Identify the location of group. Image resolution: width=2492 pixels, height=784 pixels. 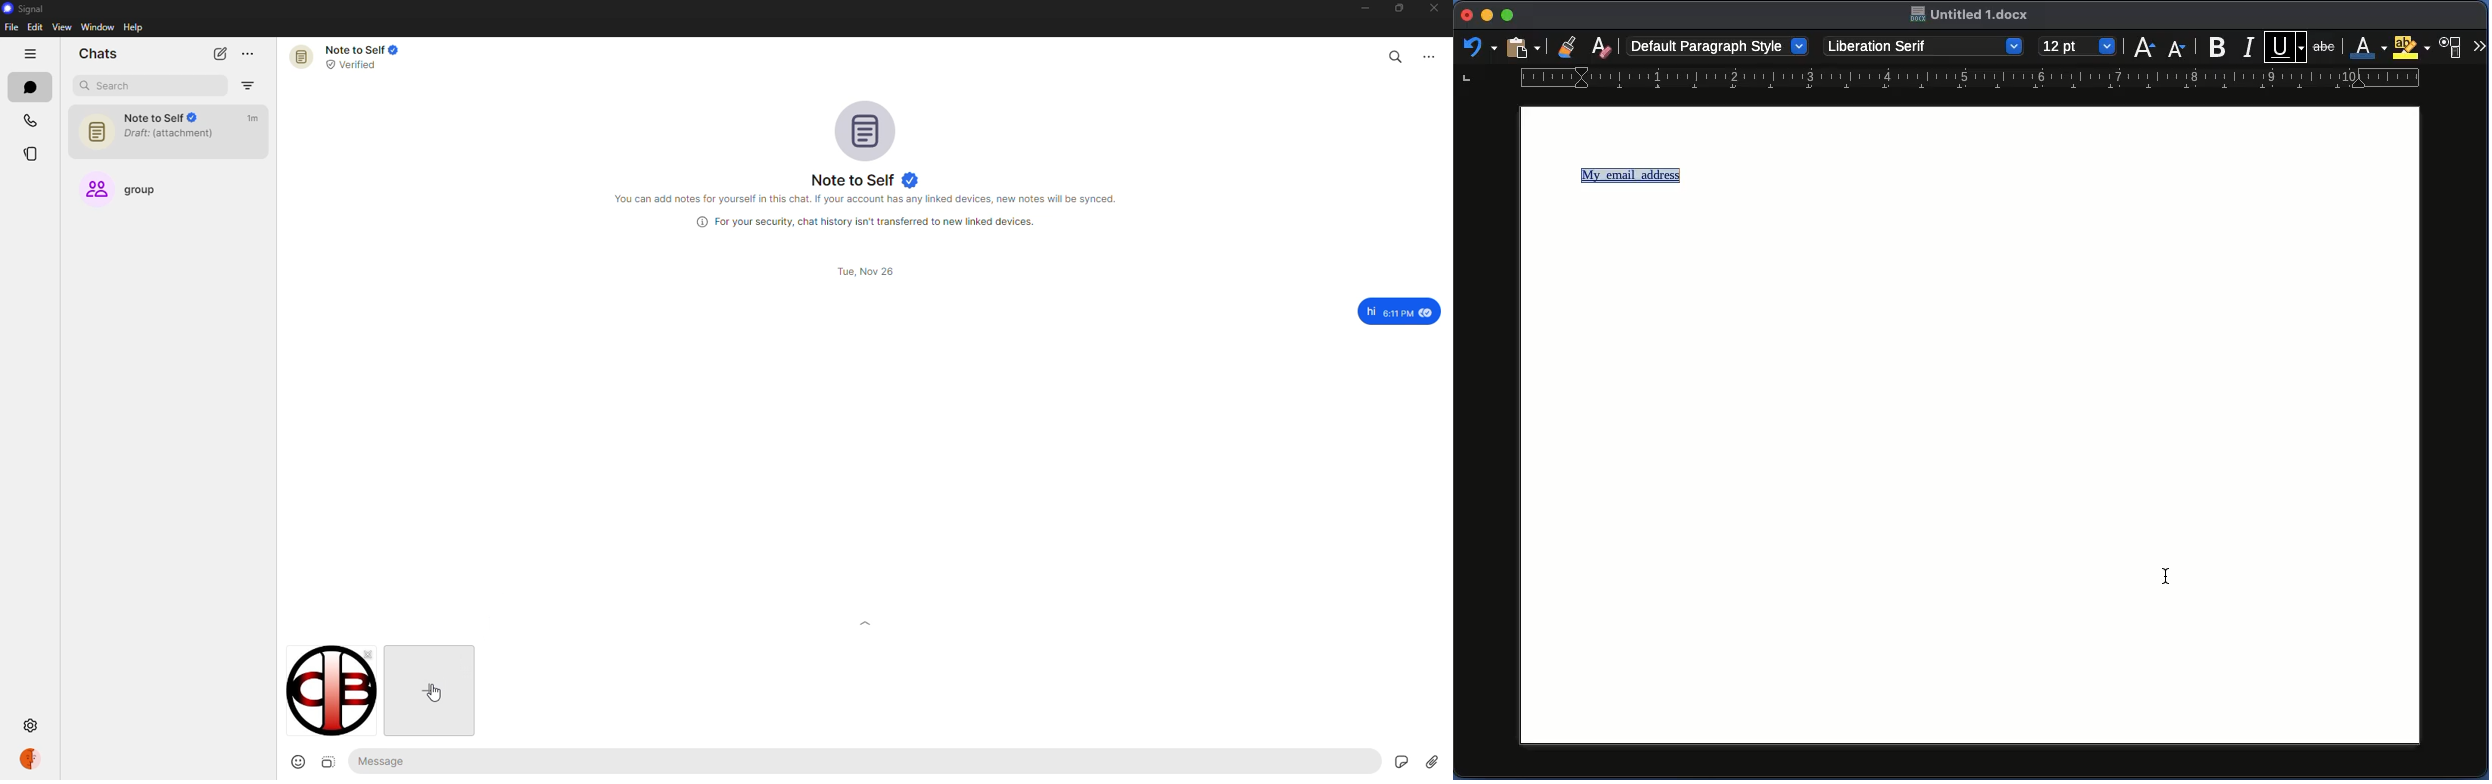
(128, 188).